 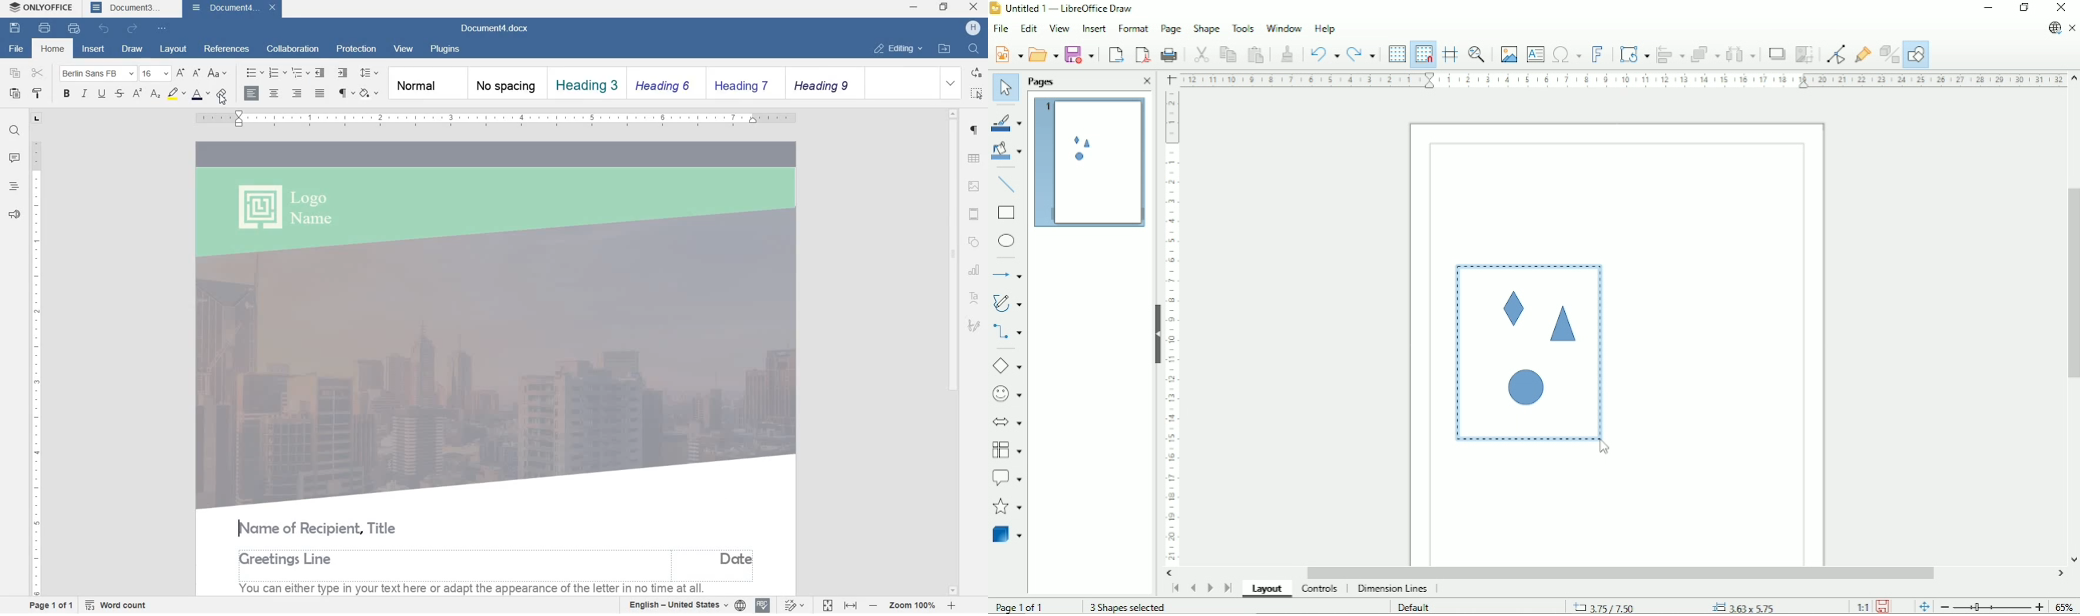 I want to click on Ellipse, so click(x=1006, y=242).